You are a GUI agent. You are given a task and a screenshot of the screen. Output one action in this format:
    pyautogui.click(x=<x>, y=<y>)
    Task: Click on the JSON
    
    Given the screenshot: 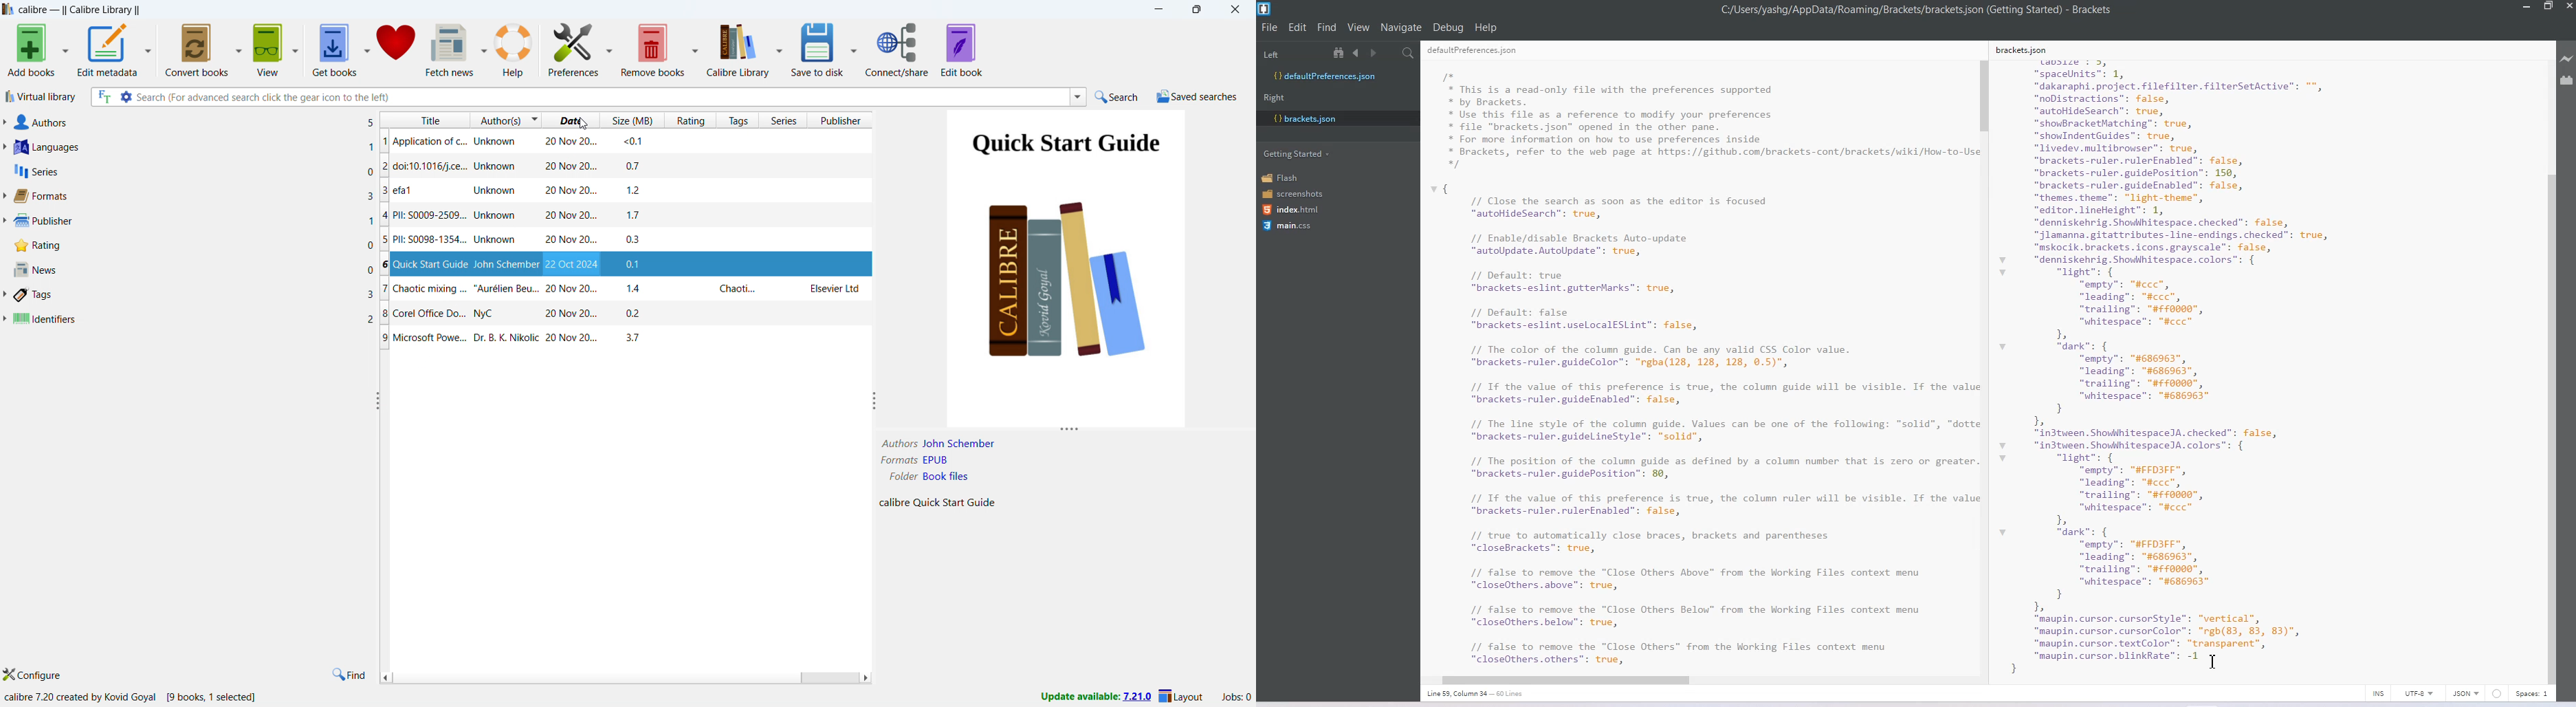 What is the action you would take?
    pyautogui.click(x=2467, y=693)
    